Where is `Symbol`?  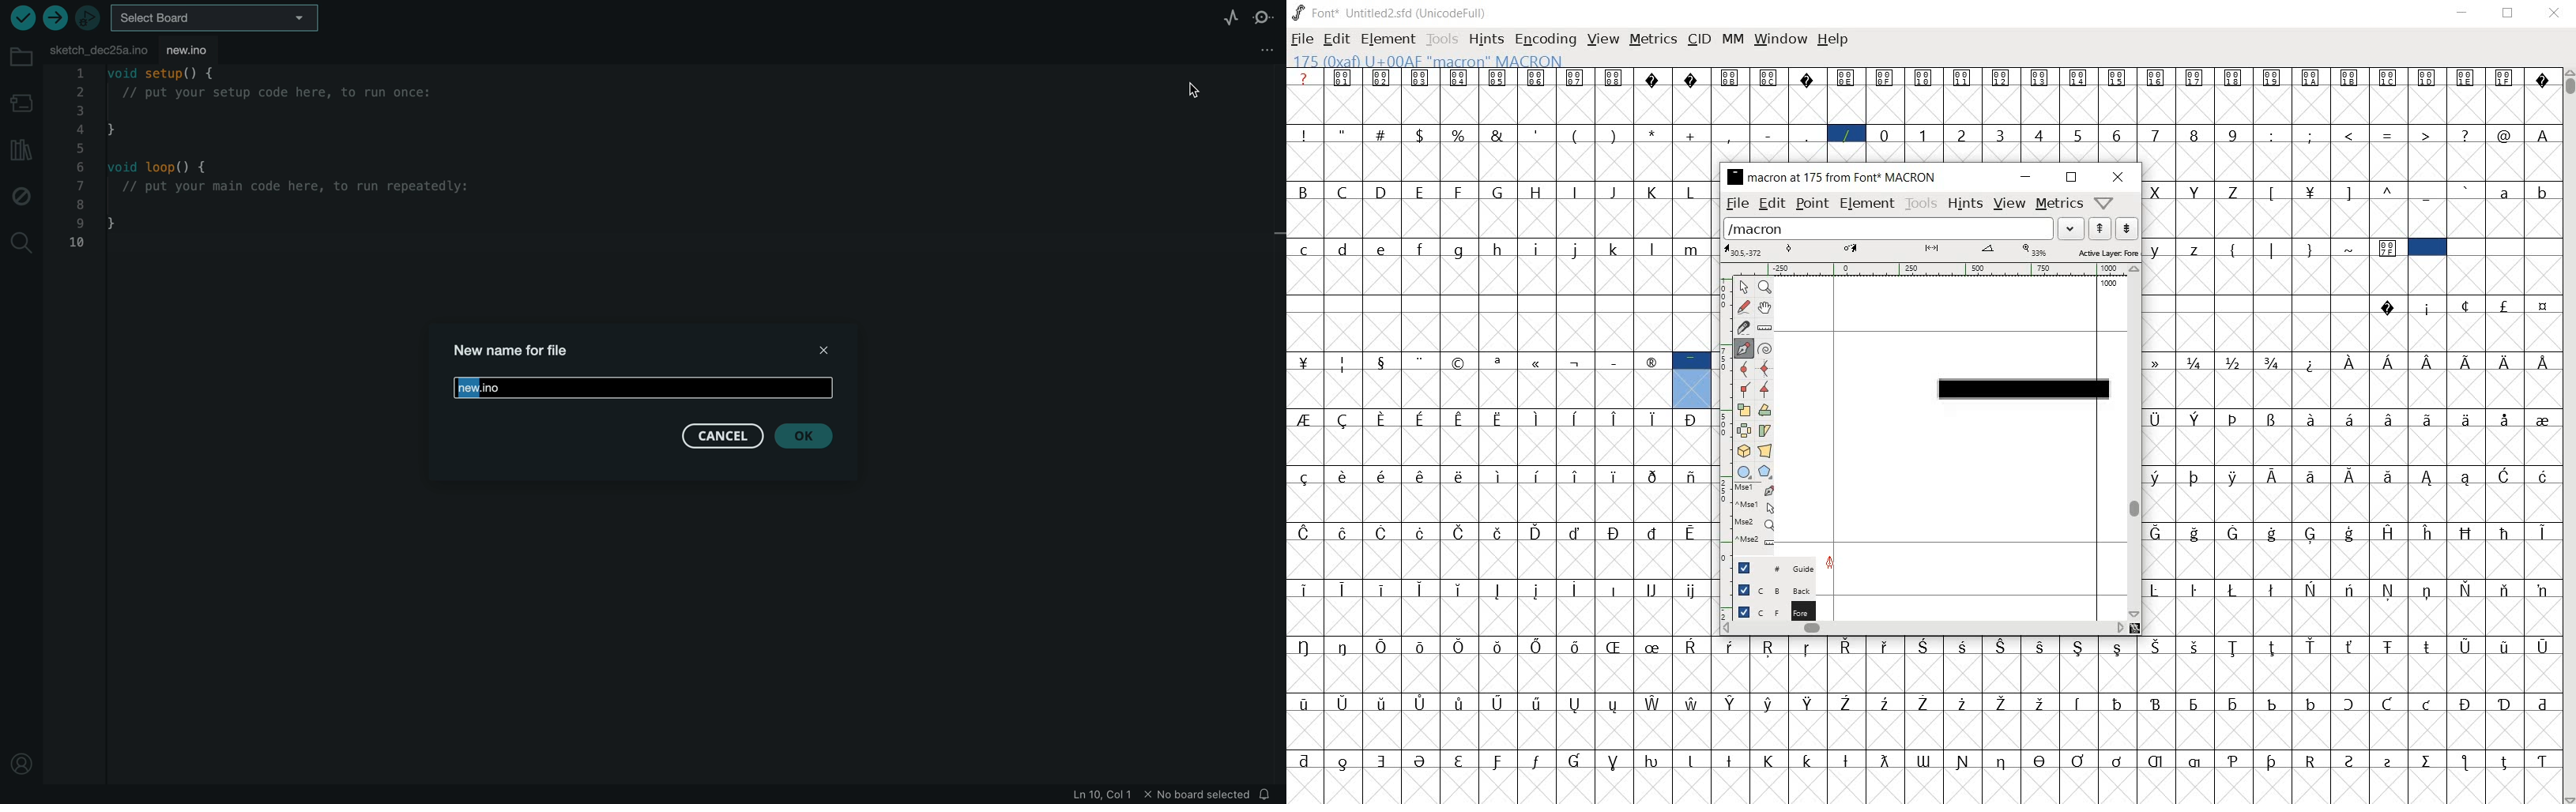 Symbol is located at coordinates (1923, 759).